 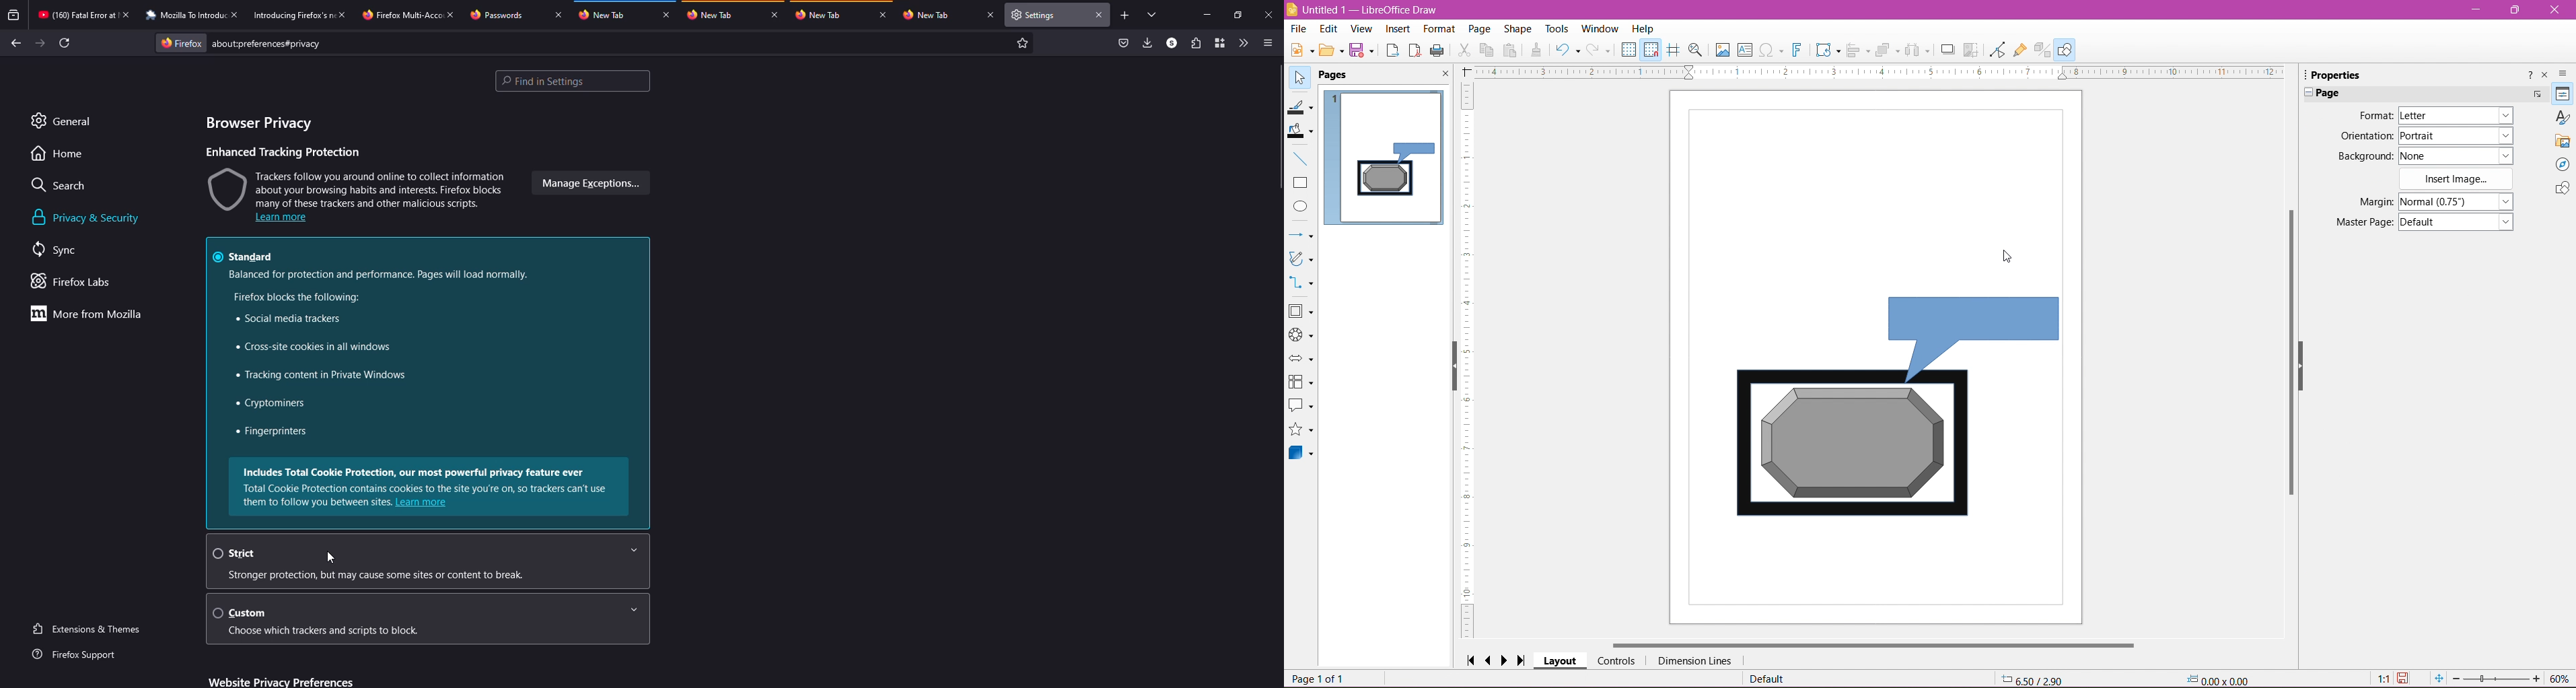 What do you see at coordinates (1526, 658) in the screenshot?
I see `Scroll to last page` at bounding box center [1526, 658].